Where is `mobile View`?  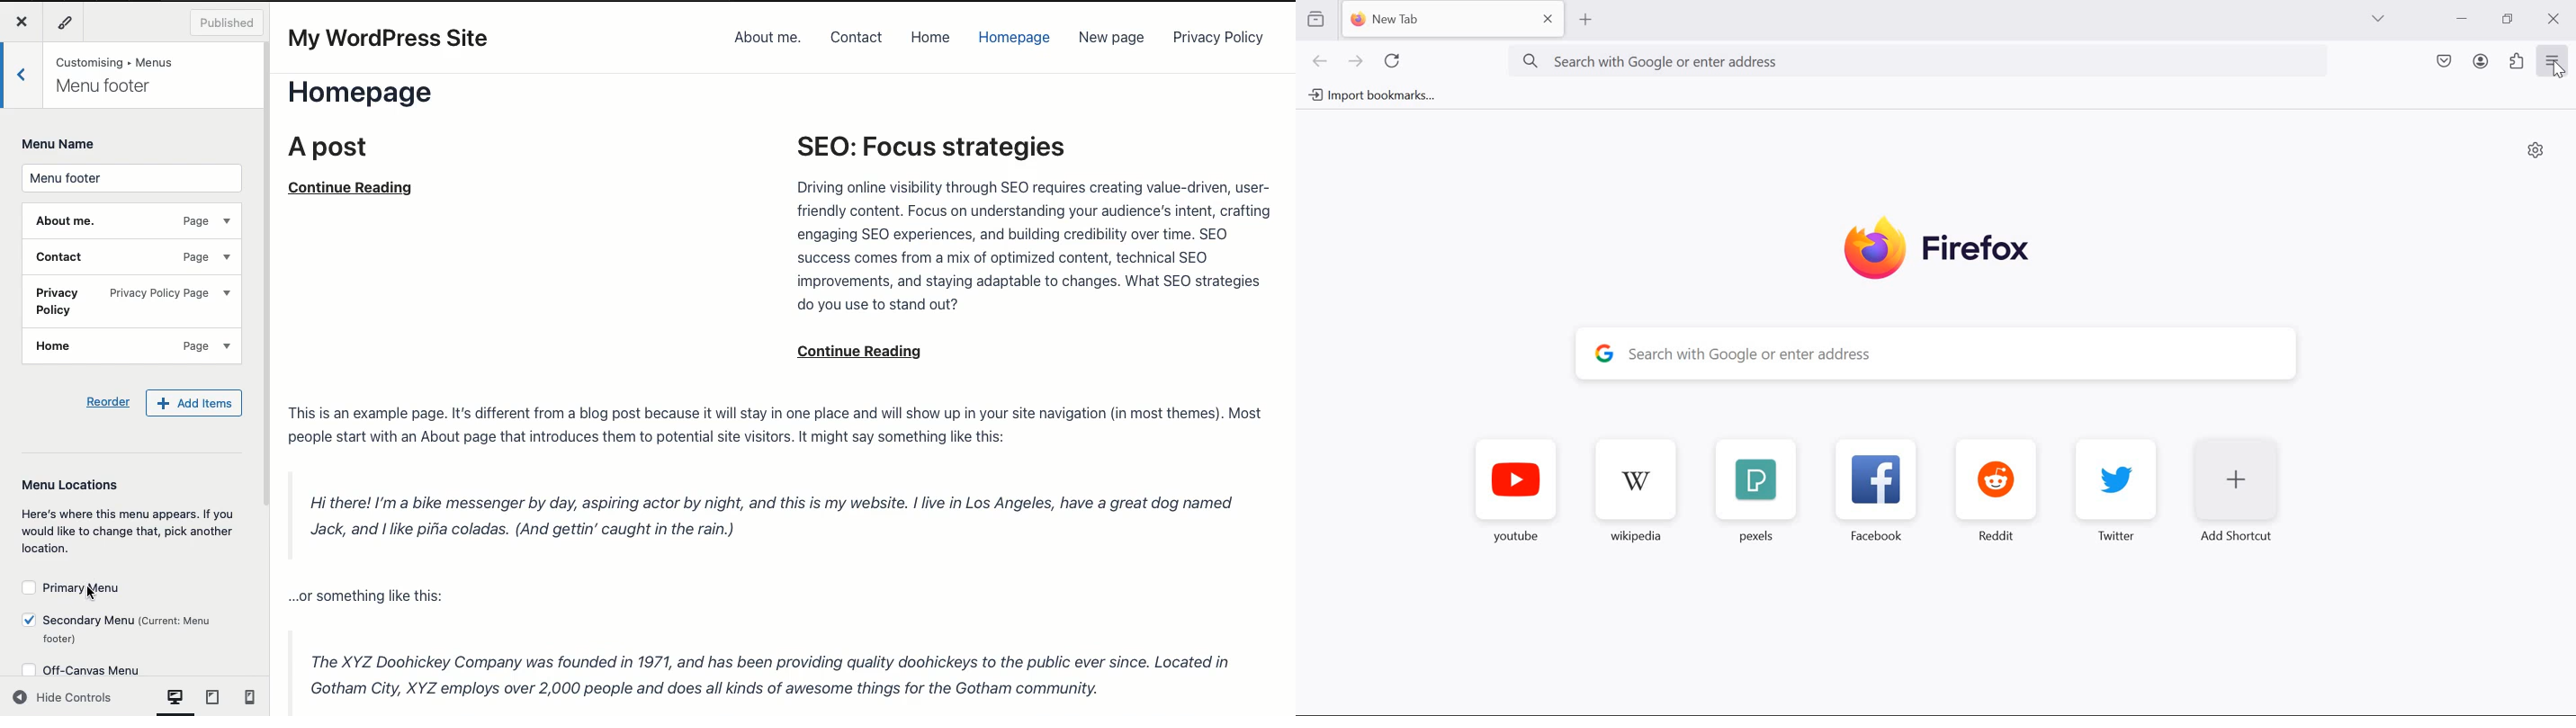 mobile View is located at coordinates (246, 699).